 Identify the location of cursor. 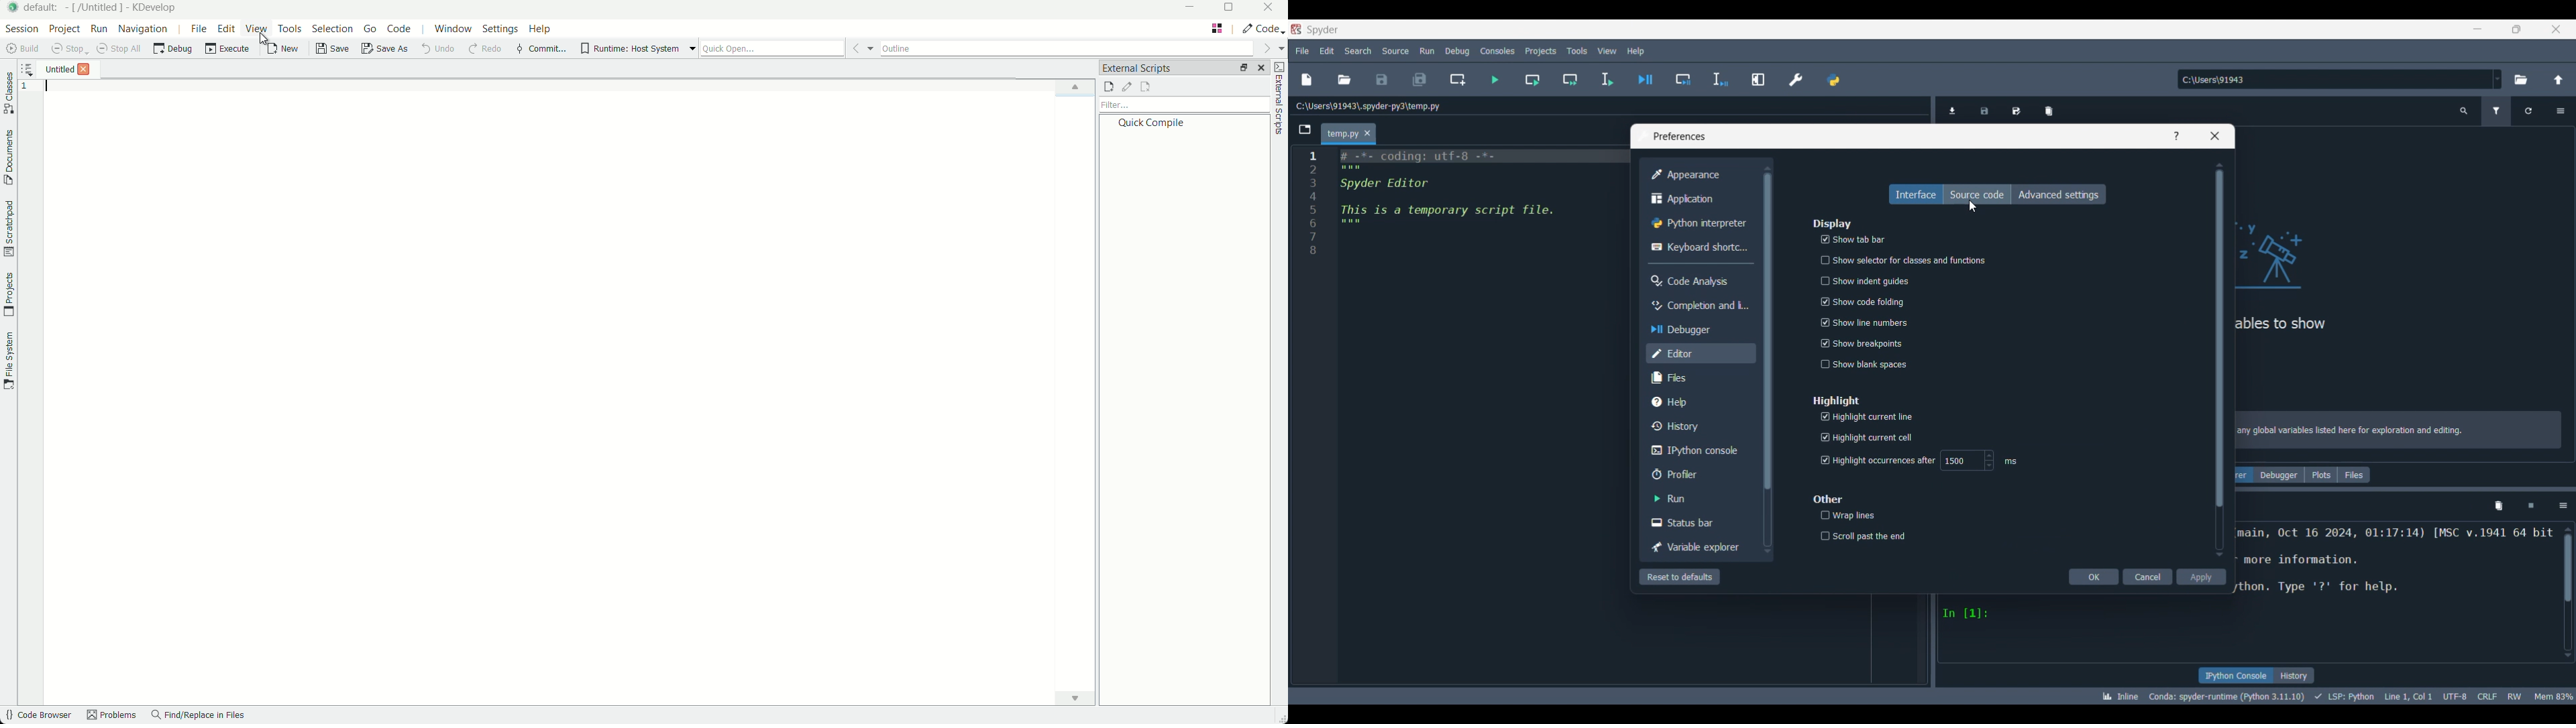
(1972, 207).